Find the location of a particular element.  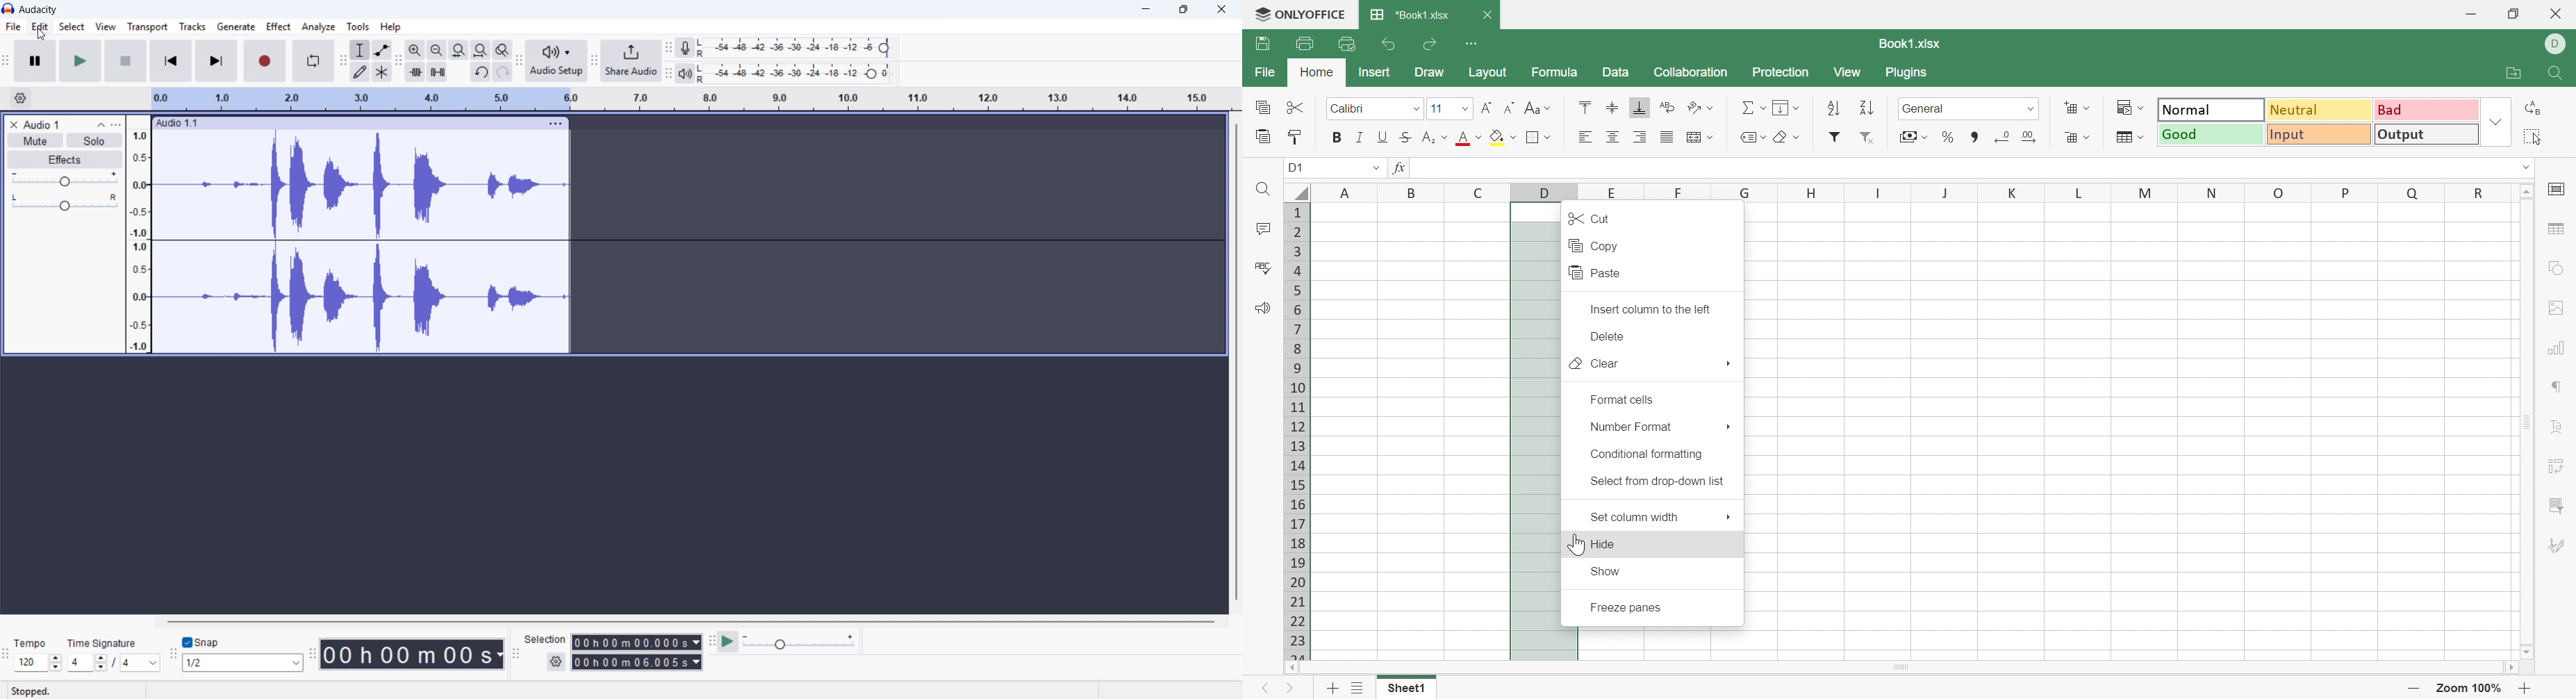

record is located at coordinates (265, 61).